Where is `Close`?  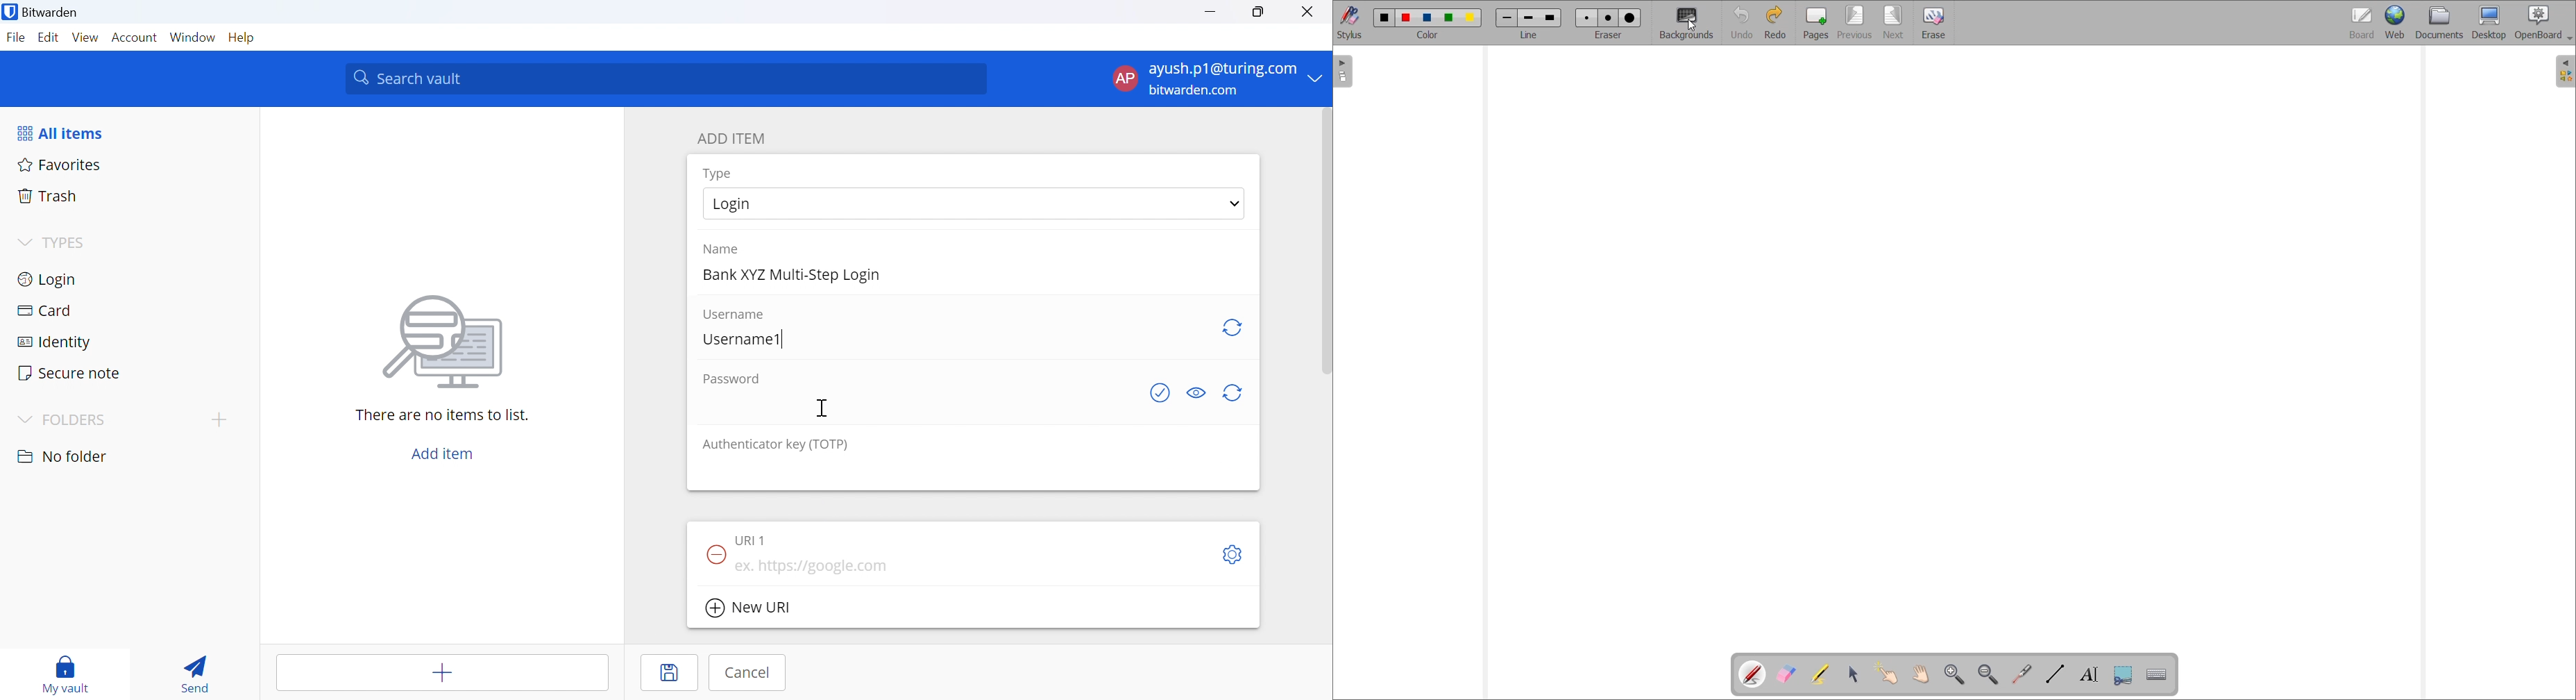
Close is located at coordinates (1310, 13).